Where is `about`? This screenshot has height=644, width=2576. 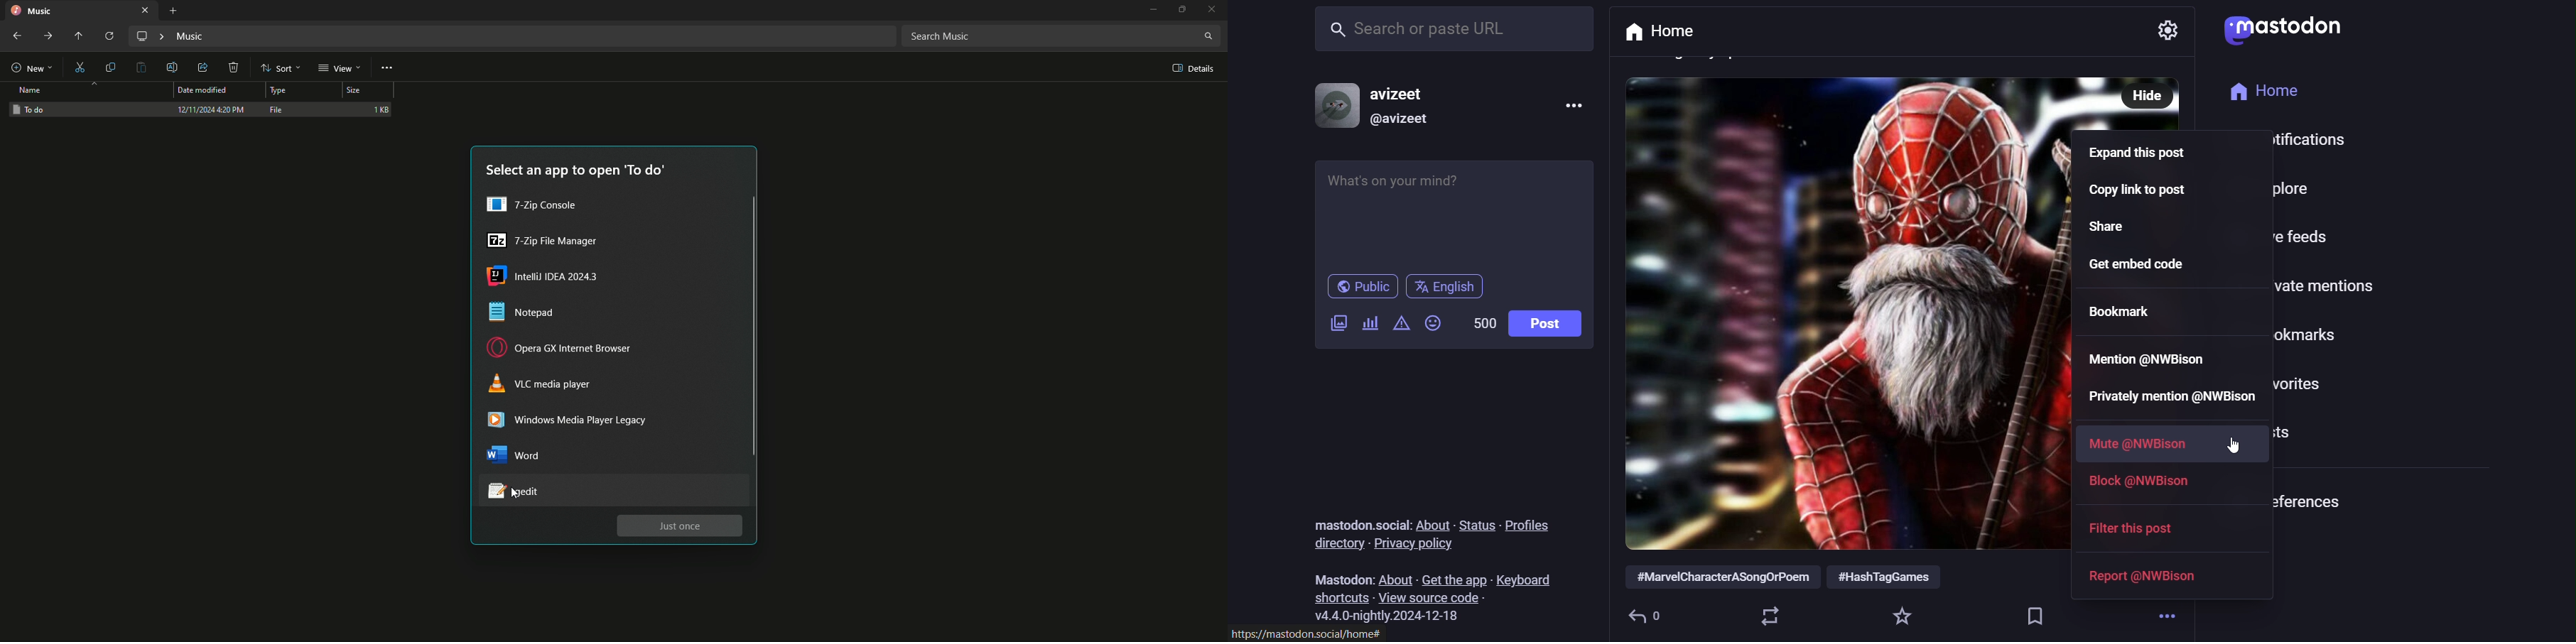
about is located at coordinates (1430, 524).